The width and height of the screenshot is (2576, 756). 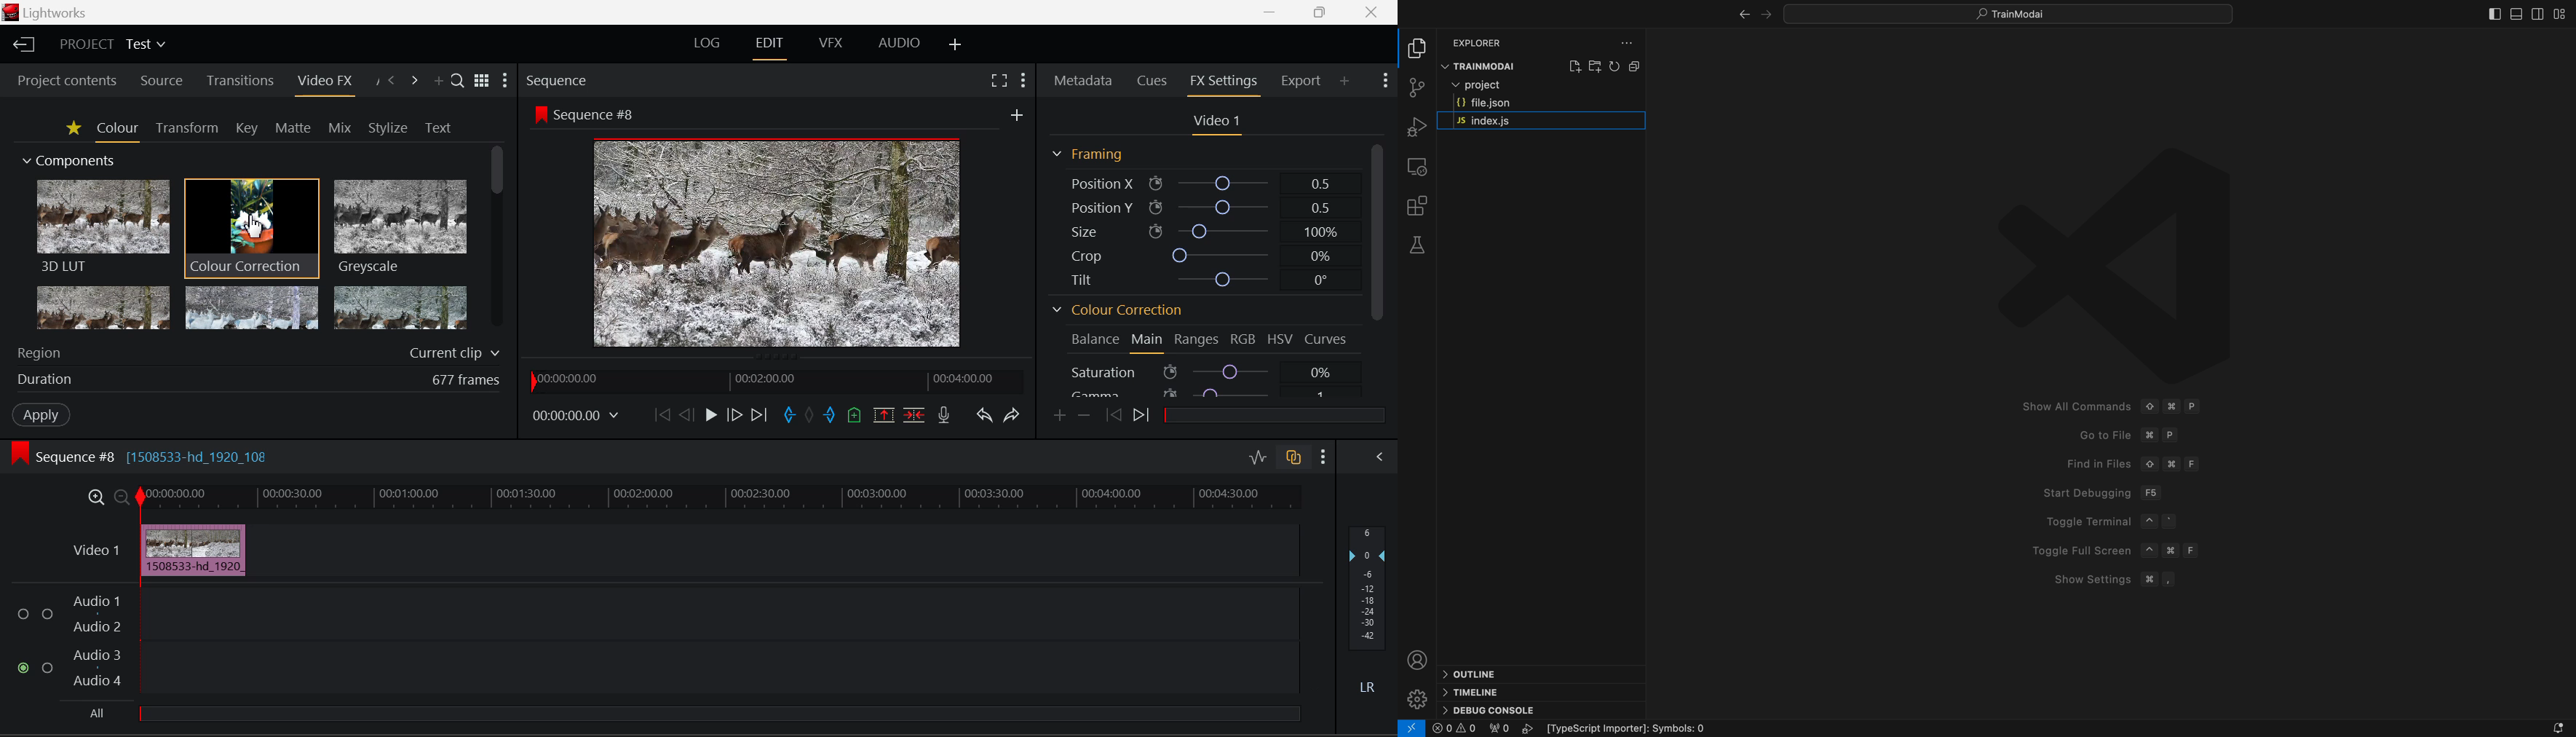 What do you see at coordinates (1200, 207) in the screenshot?
I see `Position Y` at bounding box center [1200, 207].